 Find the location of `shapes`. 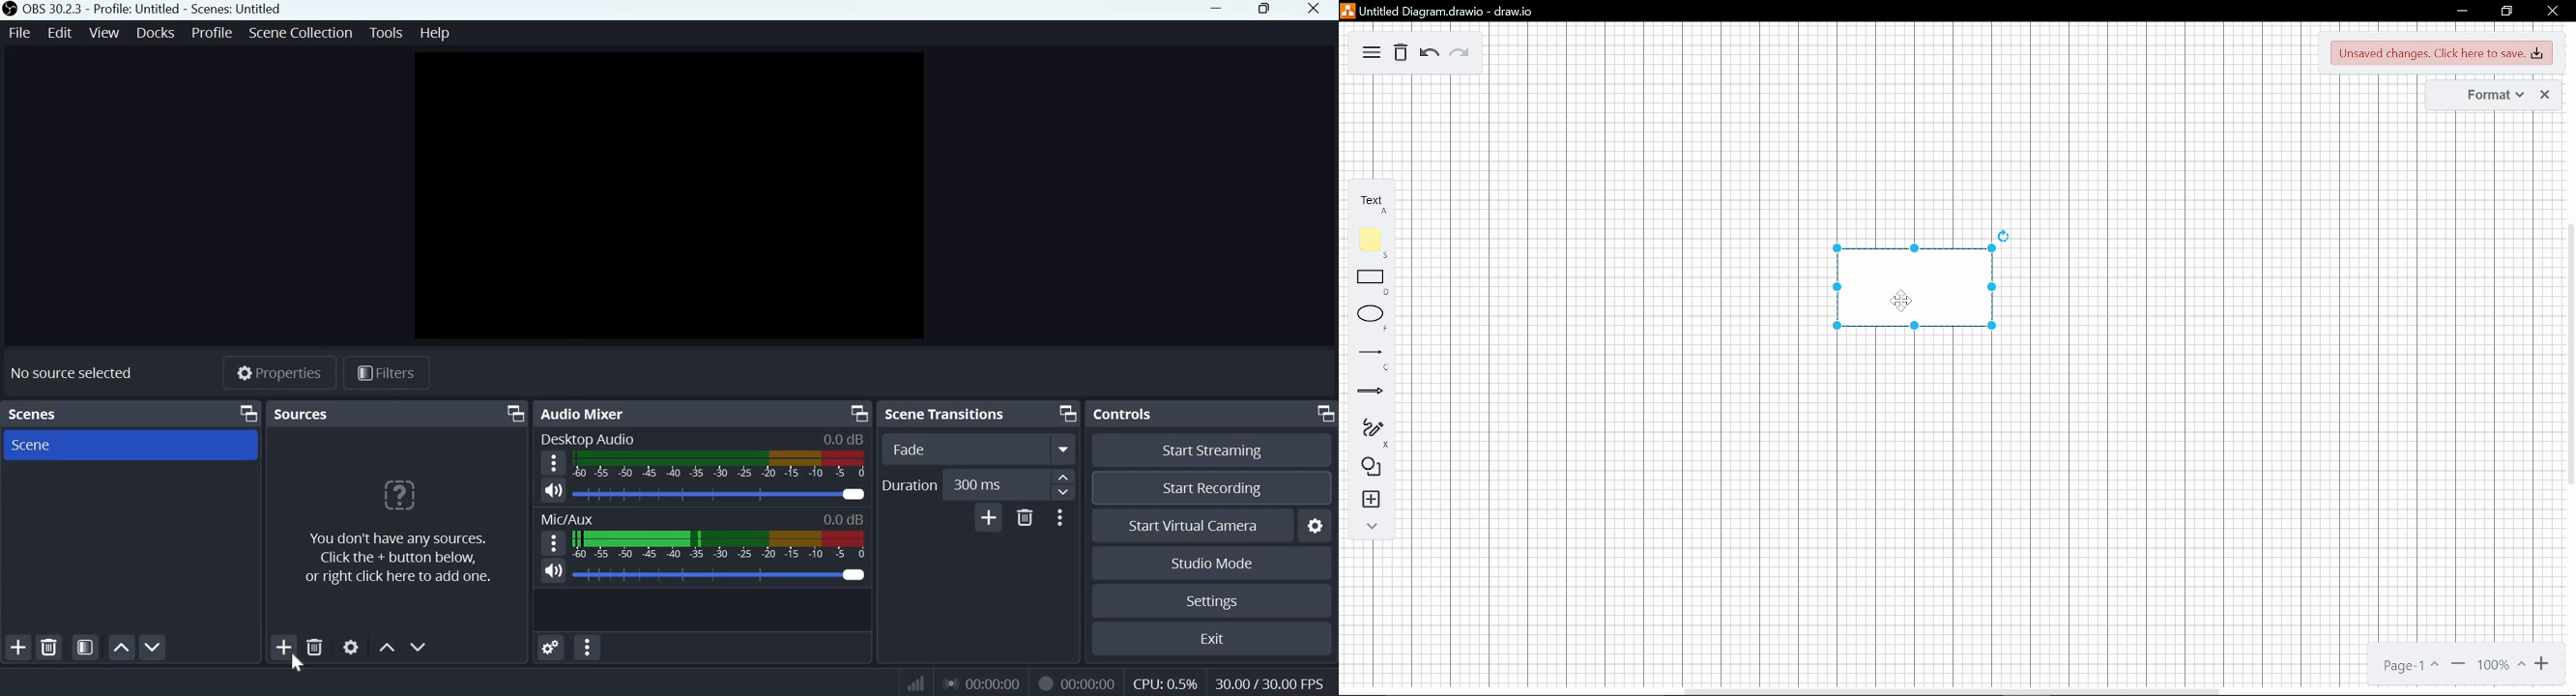

shapes is located at coordinates (1369, 467).